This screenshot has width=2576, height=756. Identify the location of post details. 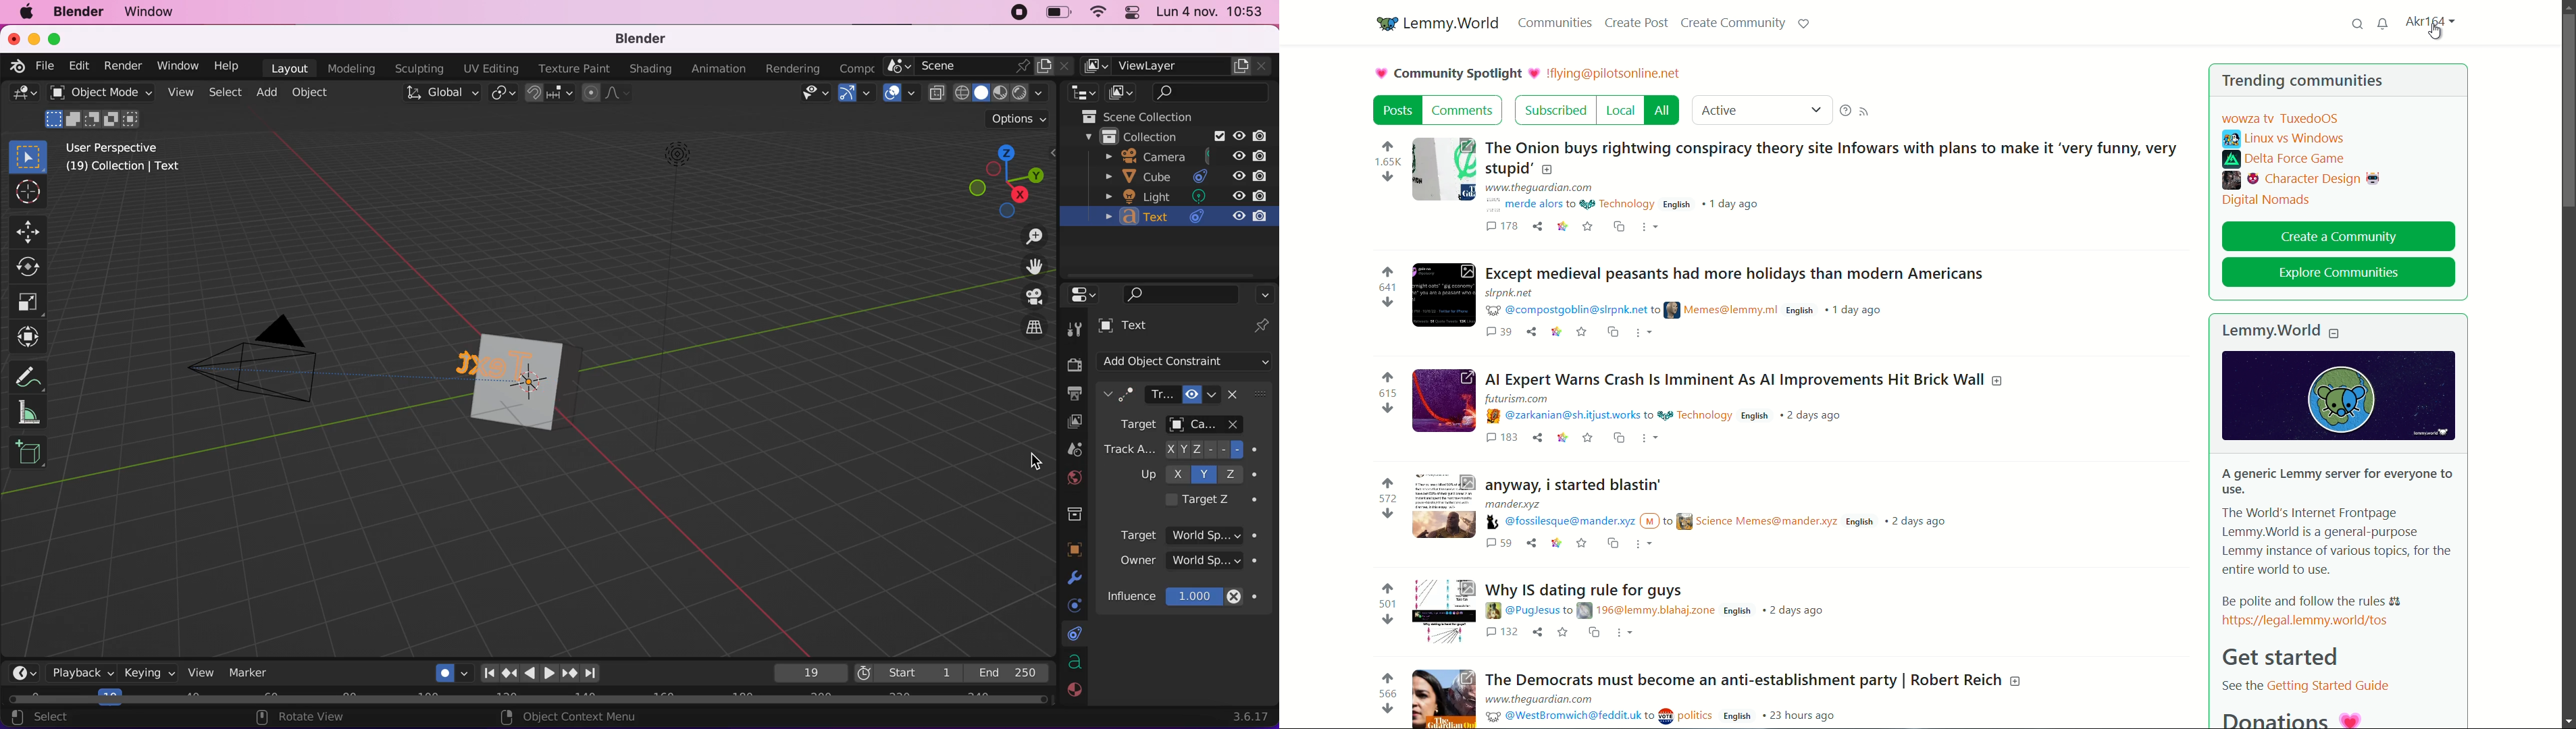
(1673, 408).